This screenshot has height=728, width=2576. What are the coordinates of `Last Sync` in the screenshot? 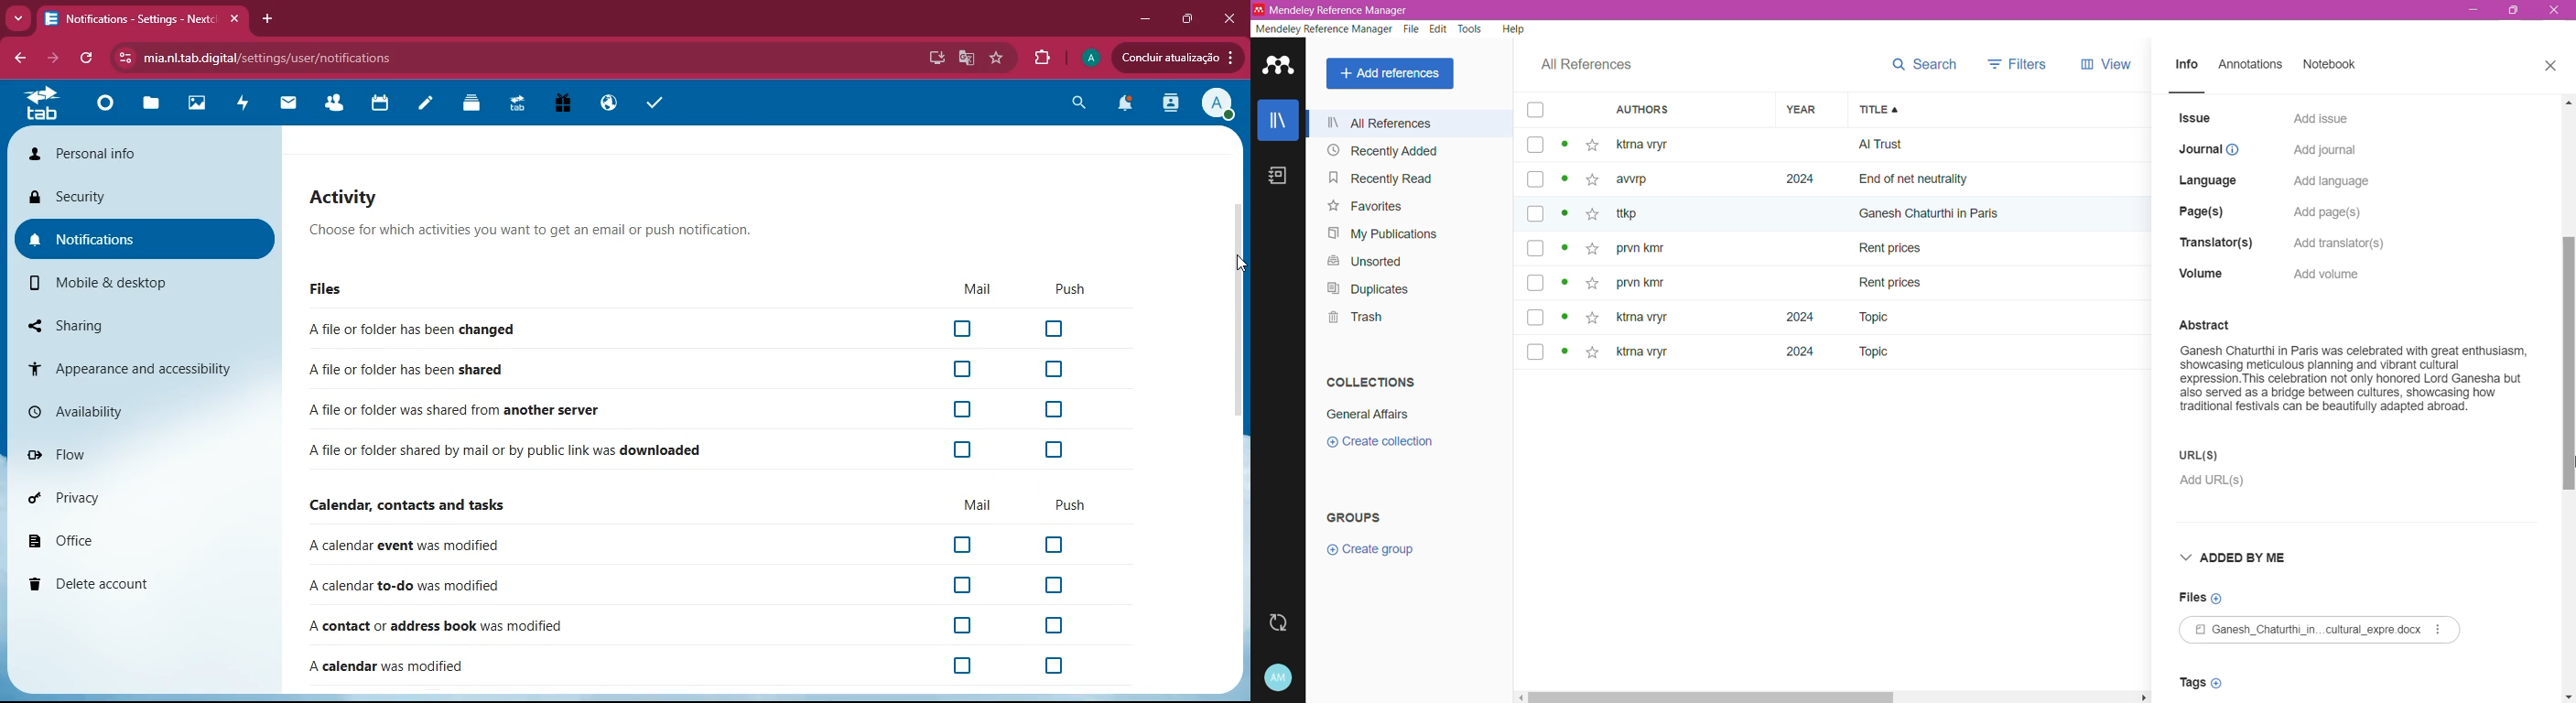 It's located at (1280, 621).